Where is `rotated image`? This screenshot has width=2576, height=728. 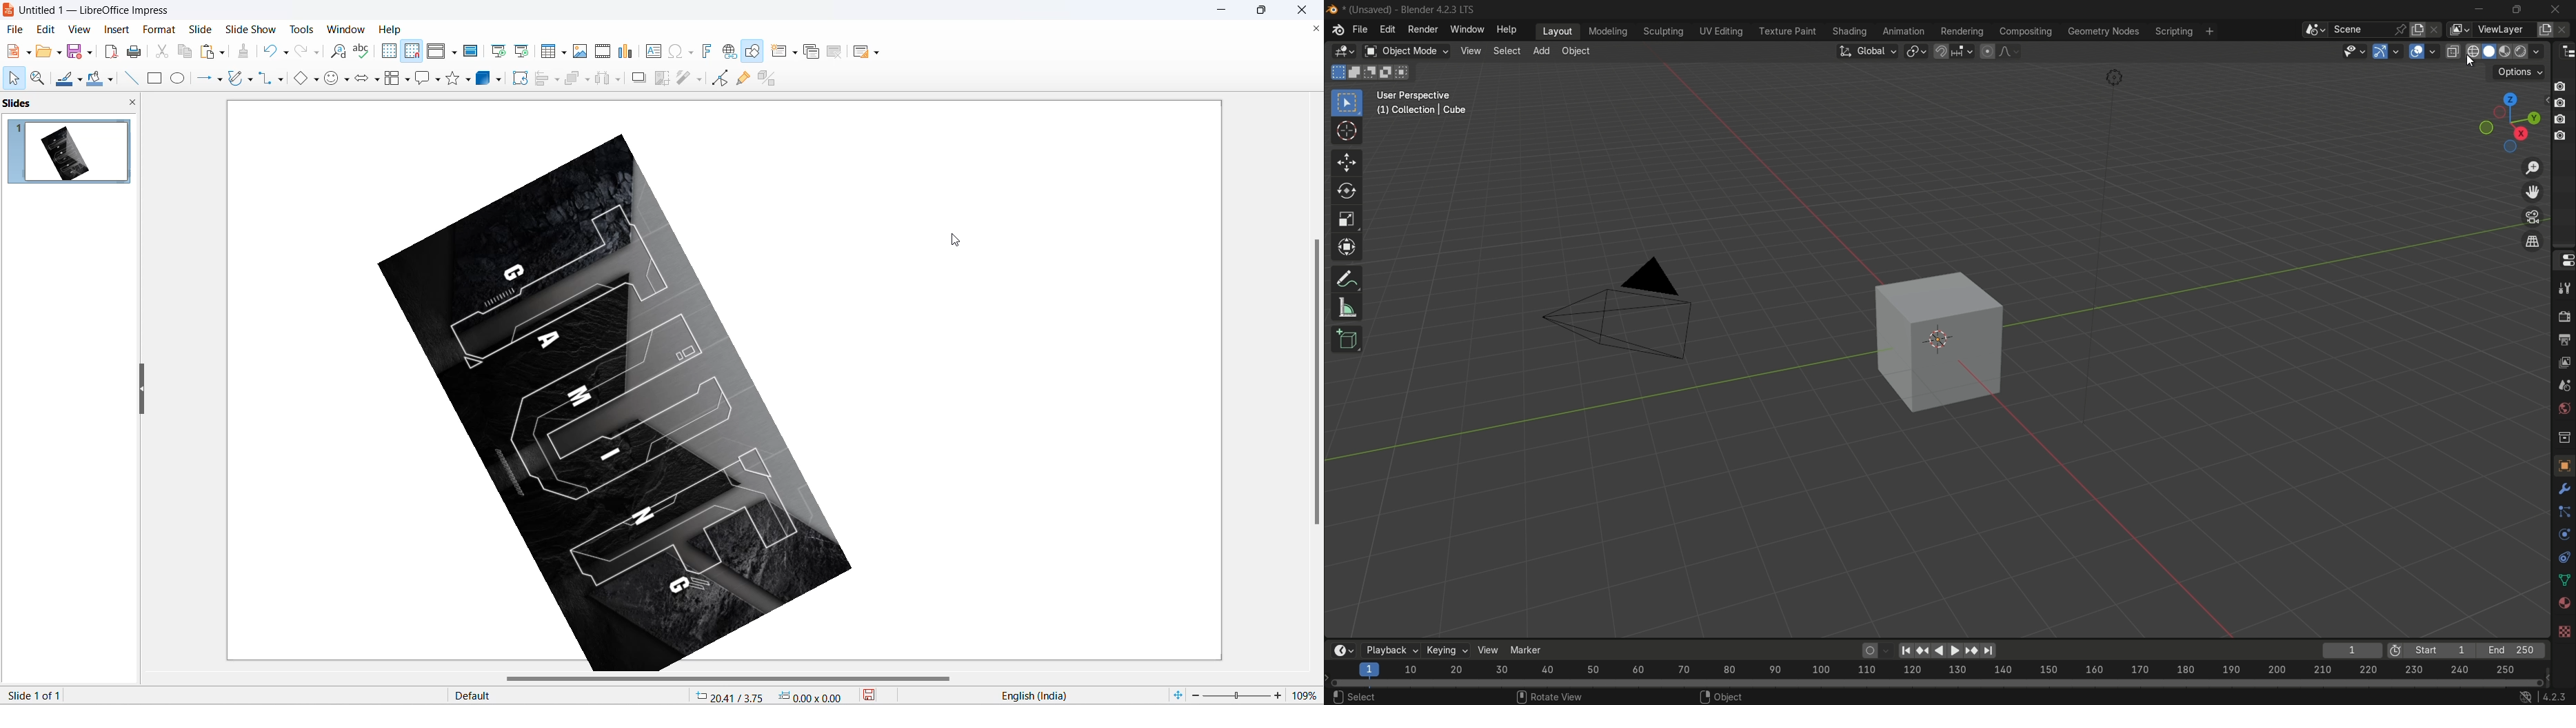
rotated image is located at coordinates (615, 406).